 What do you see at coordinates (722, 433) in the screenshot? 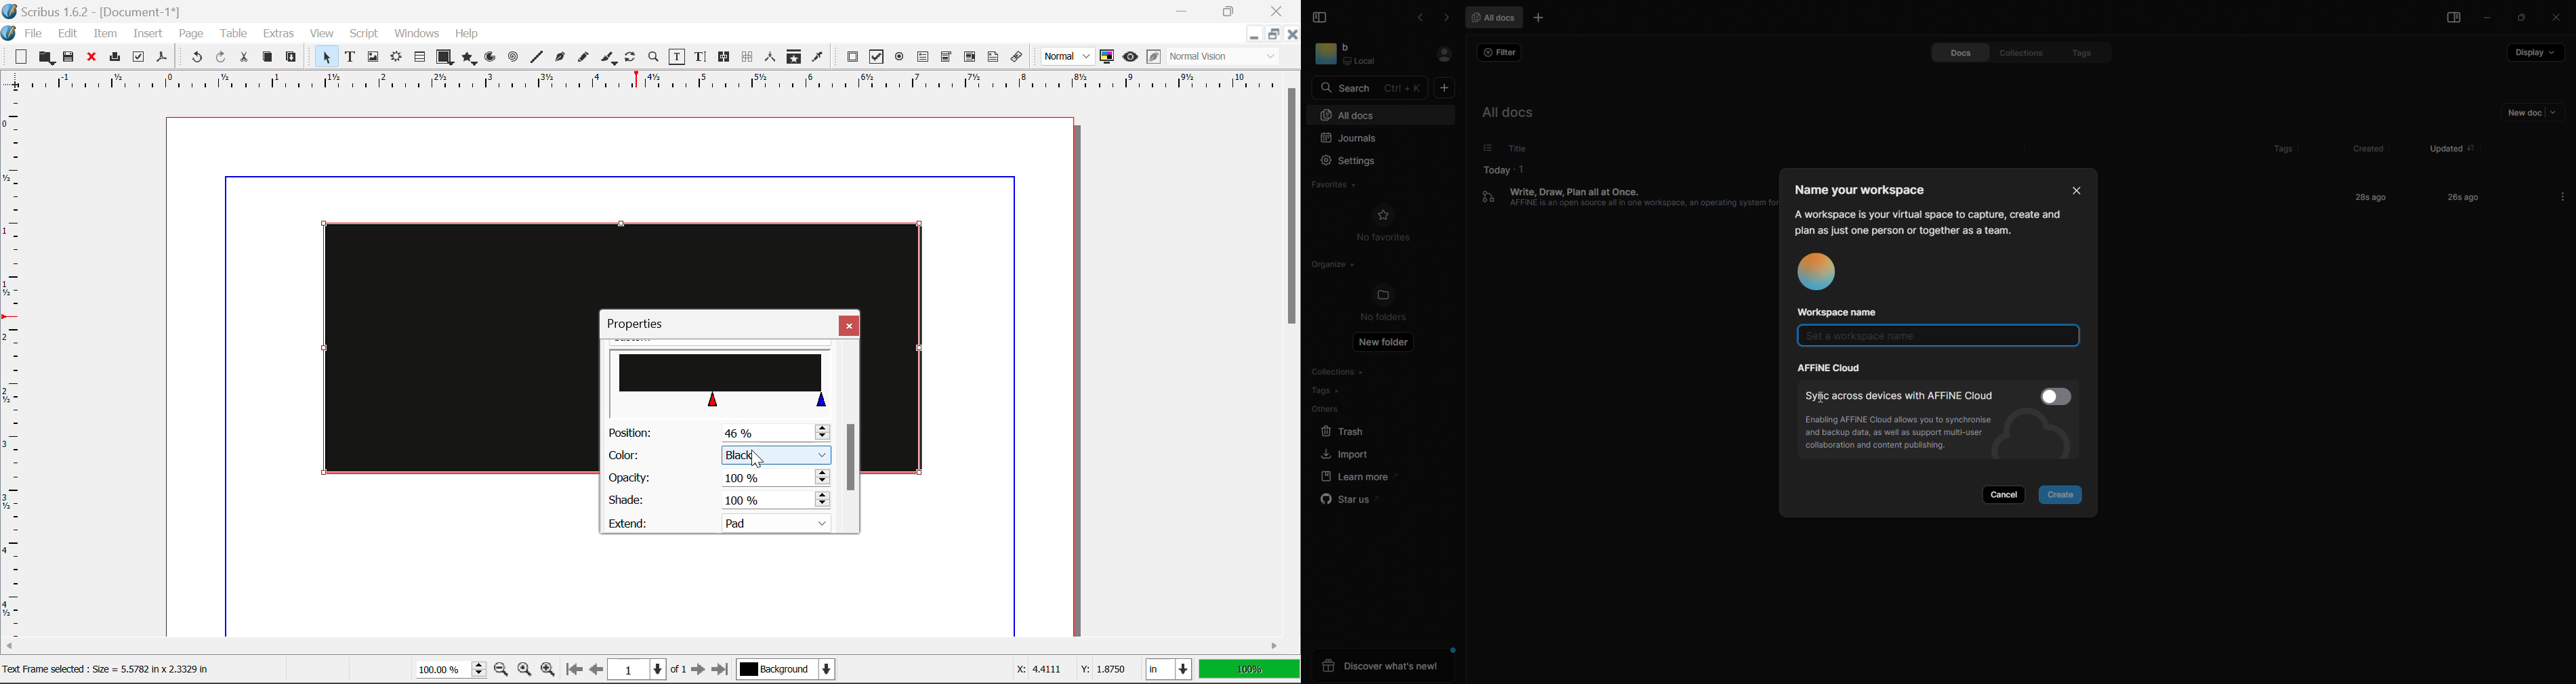
I see `Position Altered` at bounding box center [722, 433].